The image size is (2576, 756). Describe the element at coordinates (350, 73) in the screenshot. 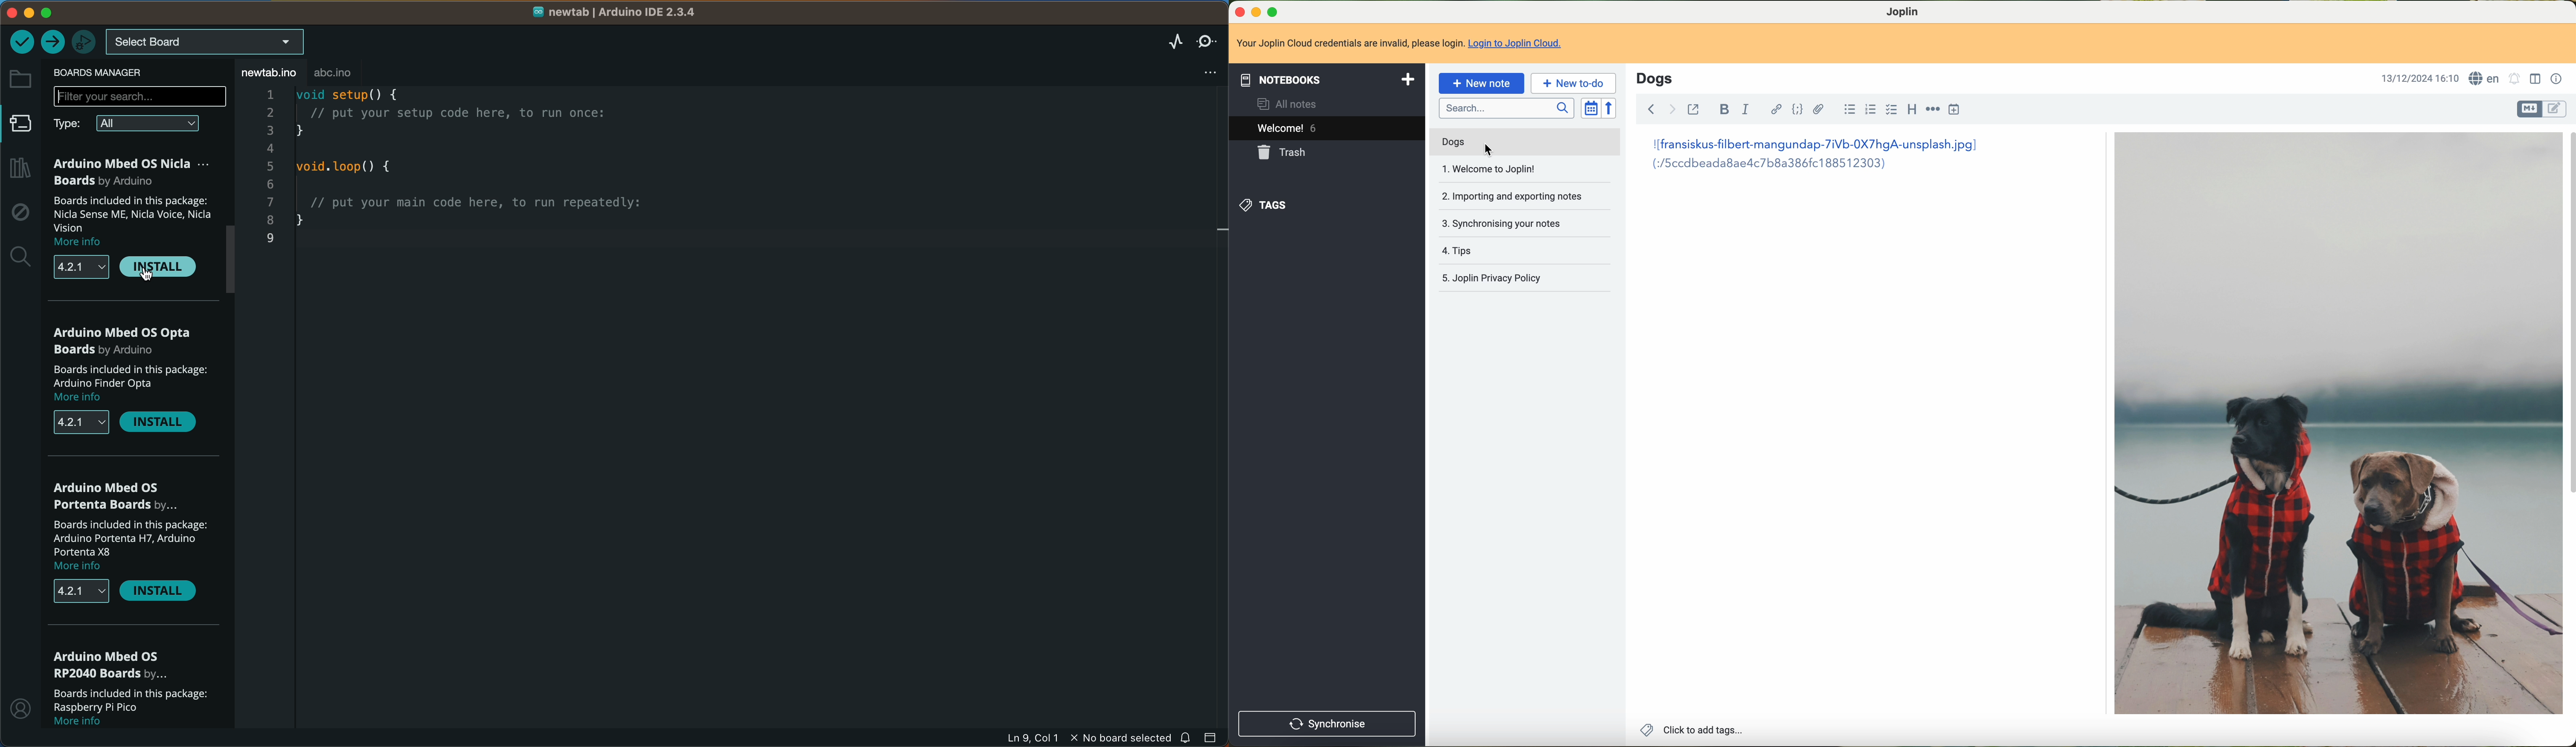

I see `abc .ino` at that location.